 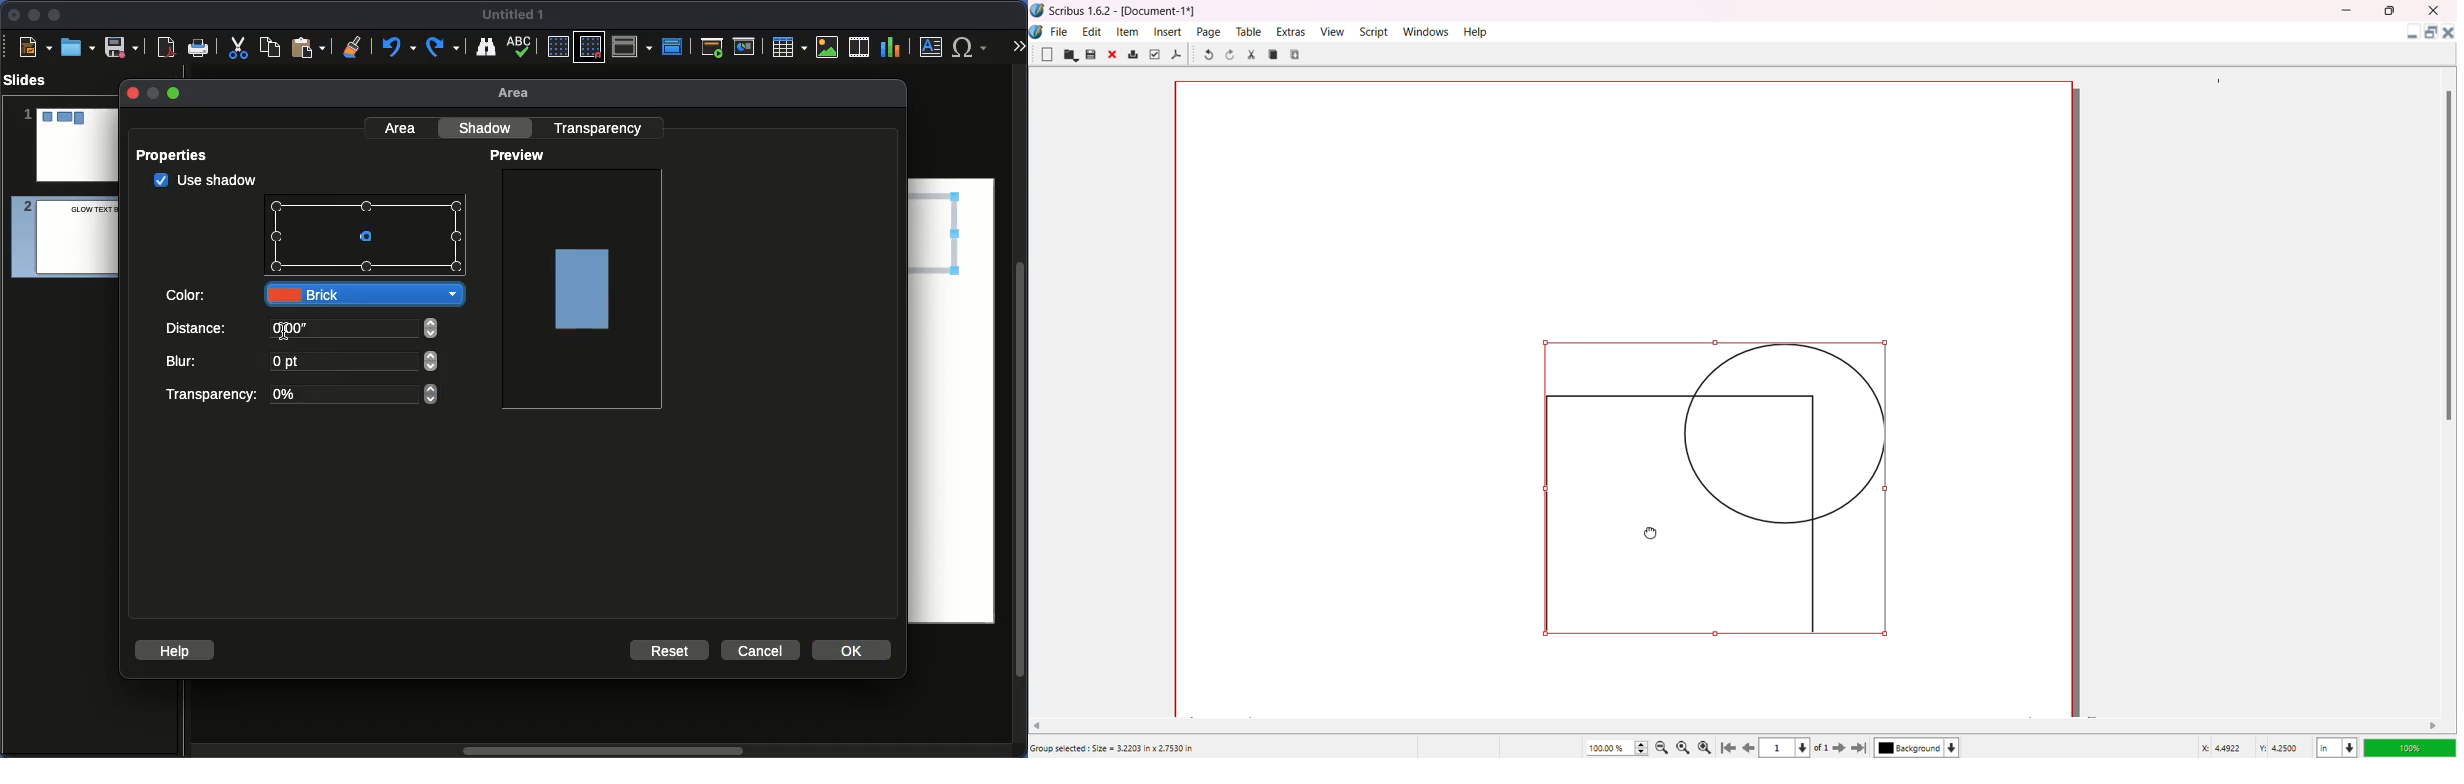 I want to click on Page, so click(x=1210, y=31).